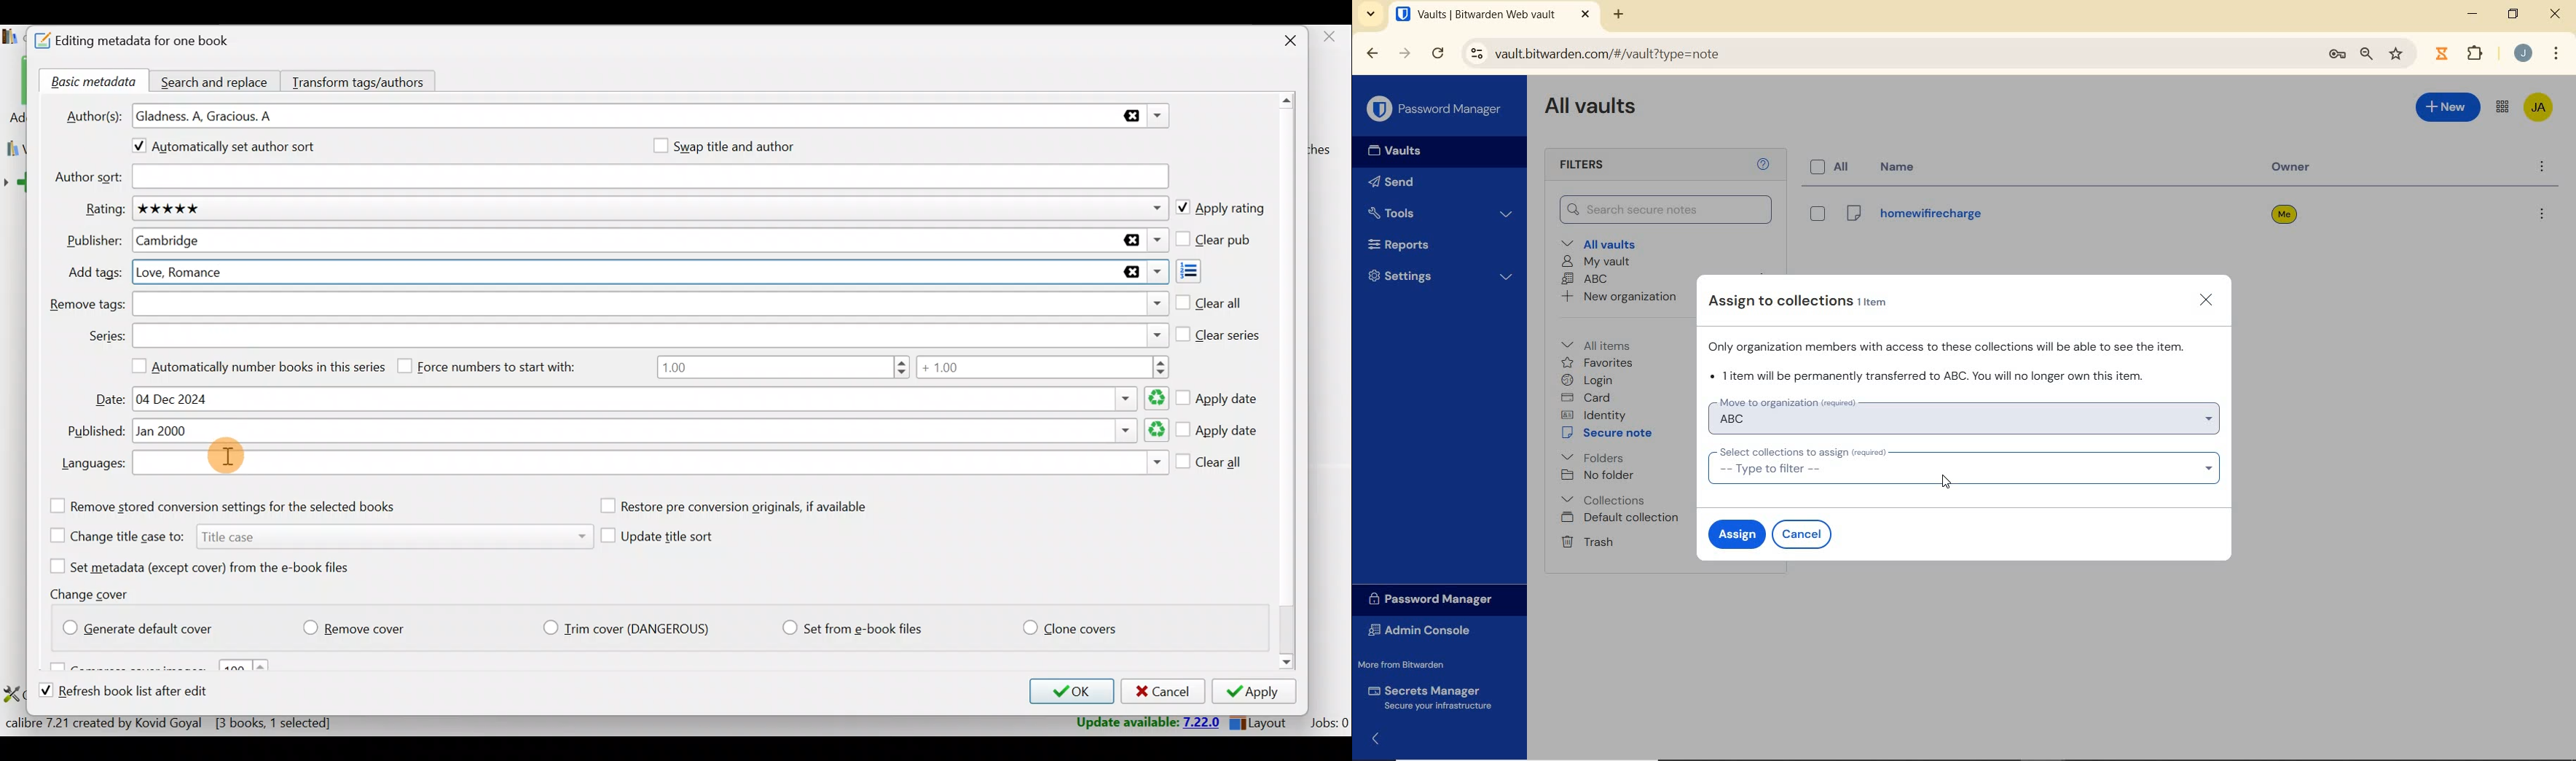 The width and height of the screenshot is (2576, 784). What do you see at coordinates (1593, 414) in the screenshot?
I see `identity` at bounding box center [1593, 414].